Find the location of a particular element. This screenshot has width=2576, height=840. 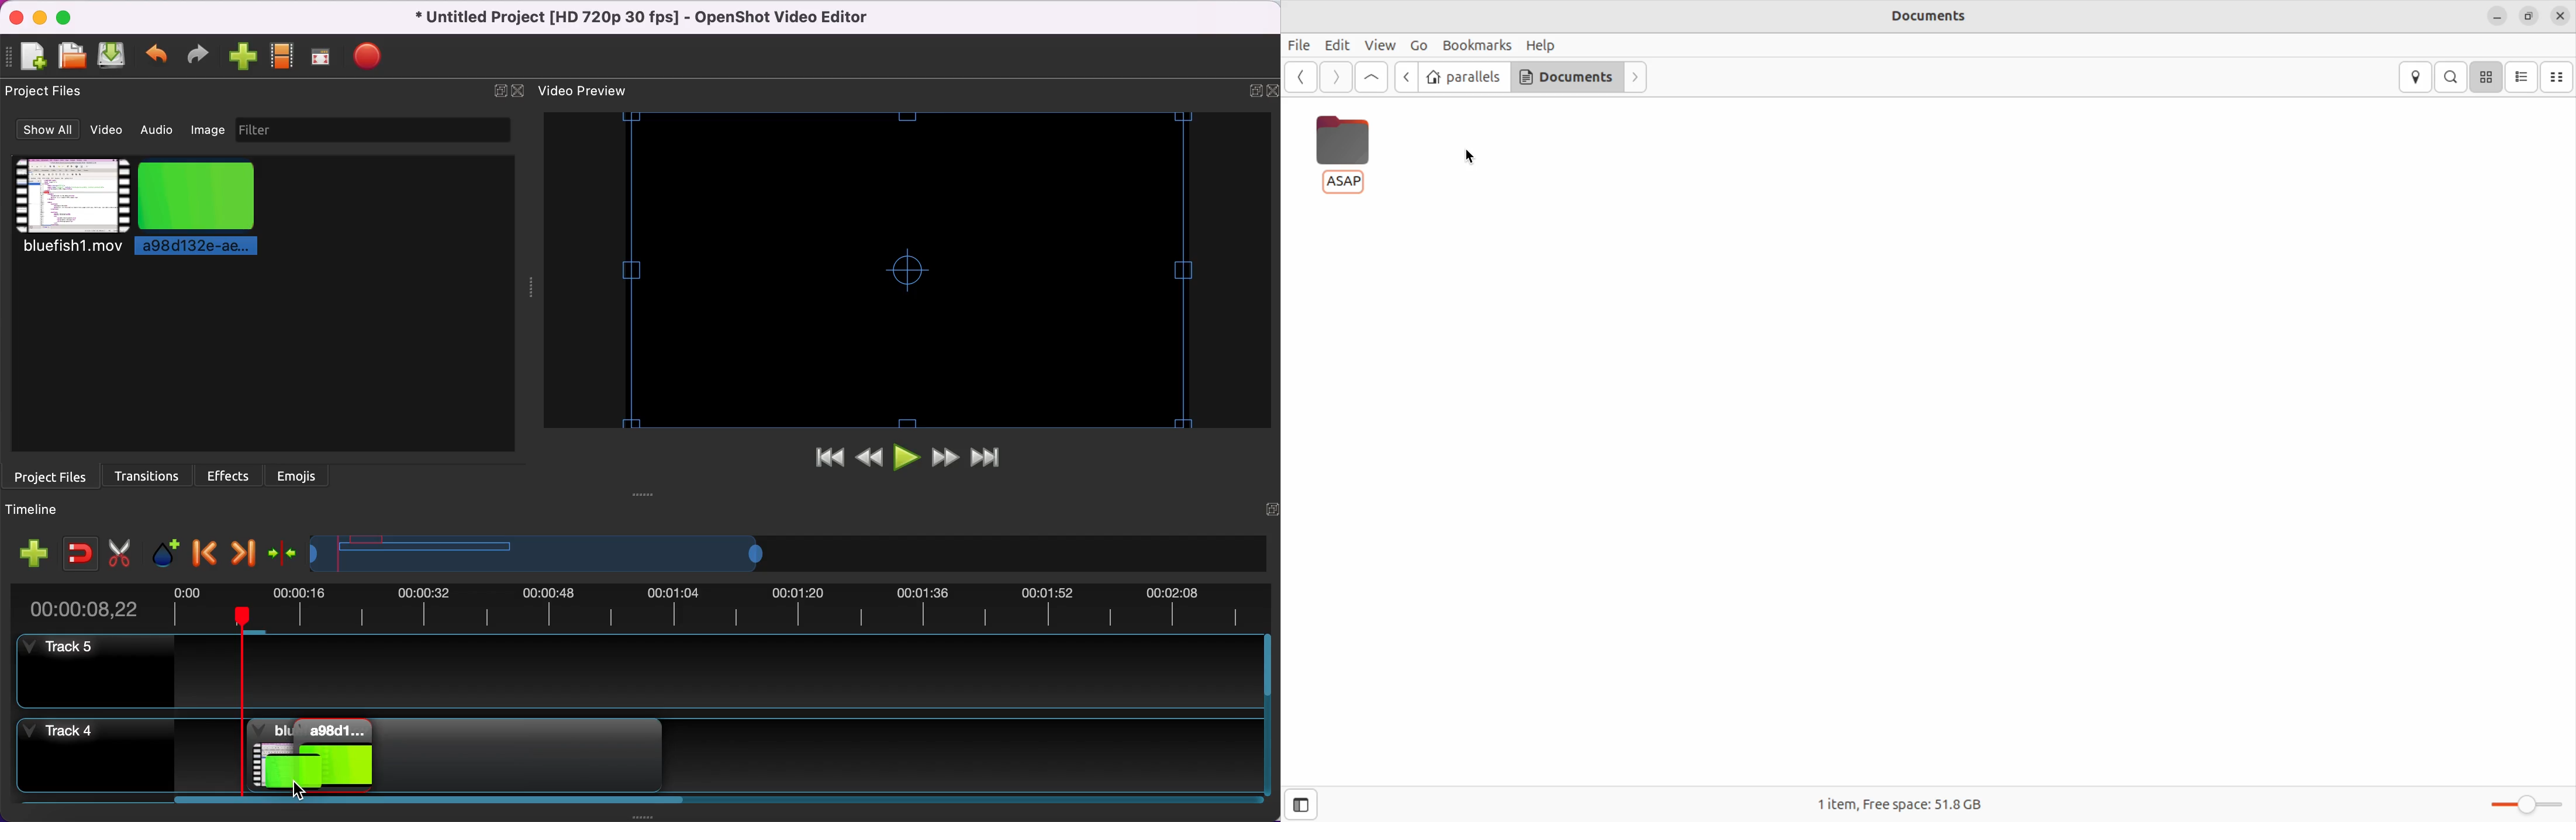

parallels is located at coordinates (1465, 77).